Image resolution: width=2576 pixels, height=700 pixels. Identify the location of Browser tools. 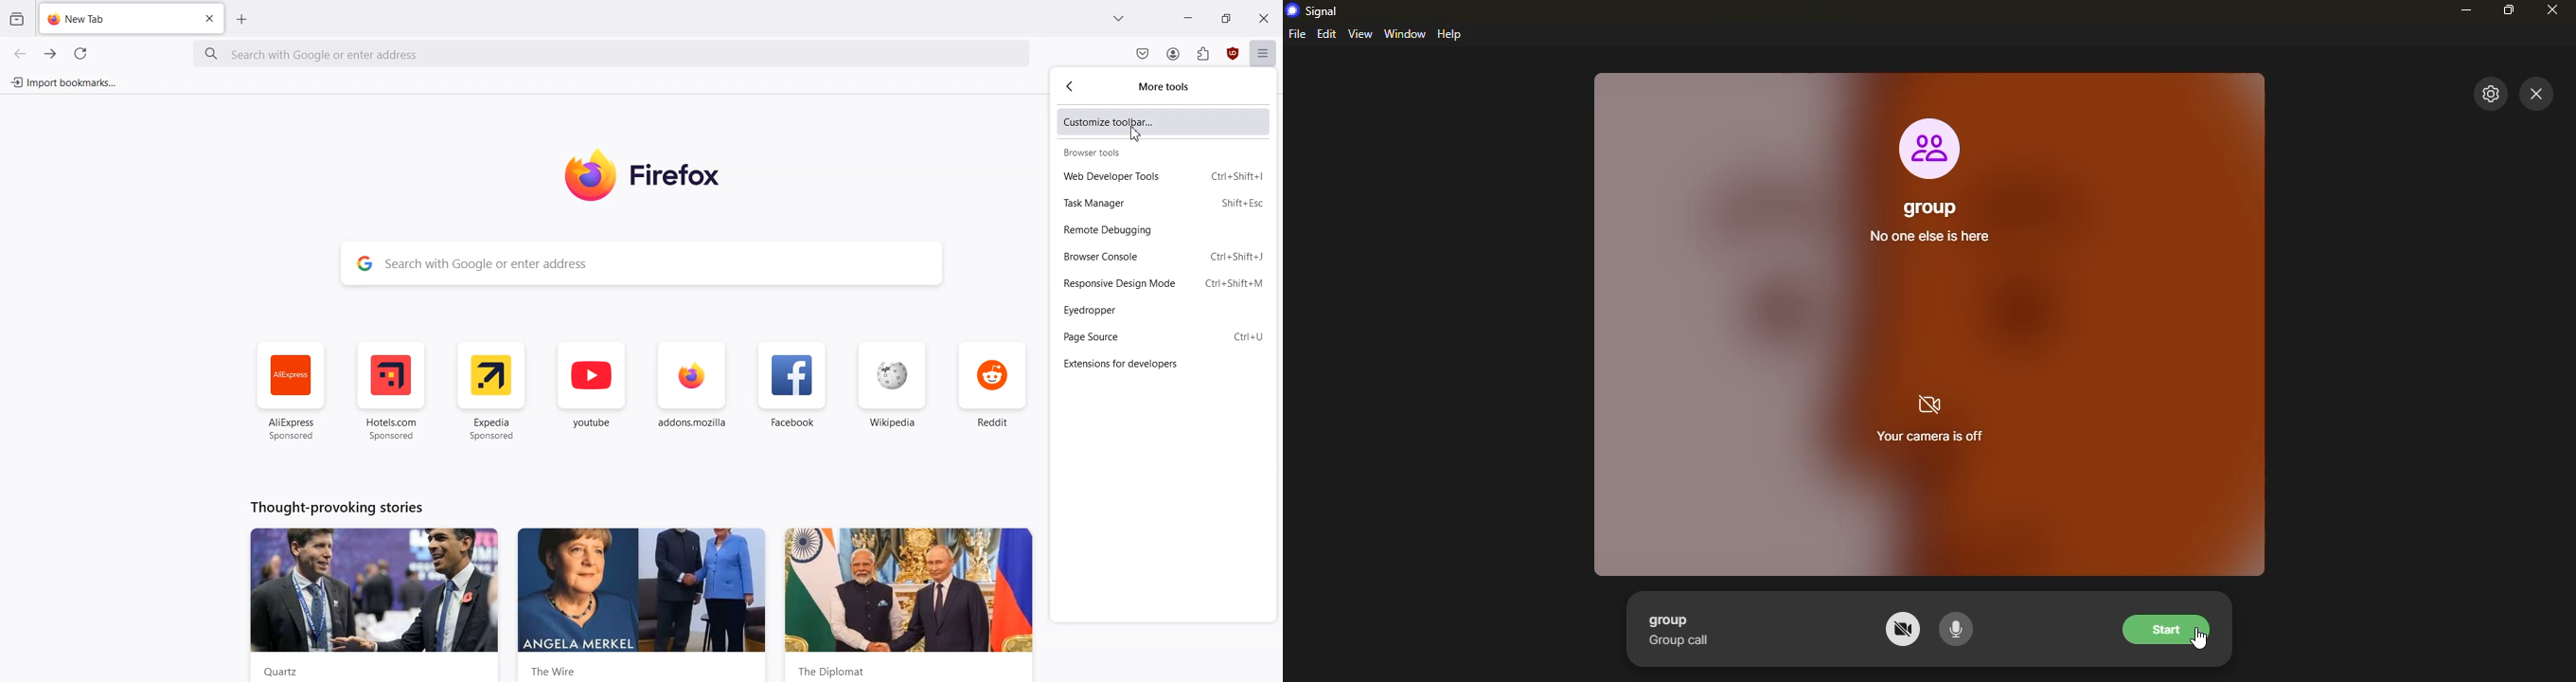
(1121, 152).